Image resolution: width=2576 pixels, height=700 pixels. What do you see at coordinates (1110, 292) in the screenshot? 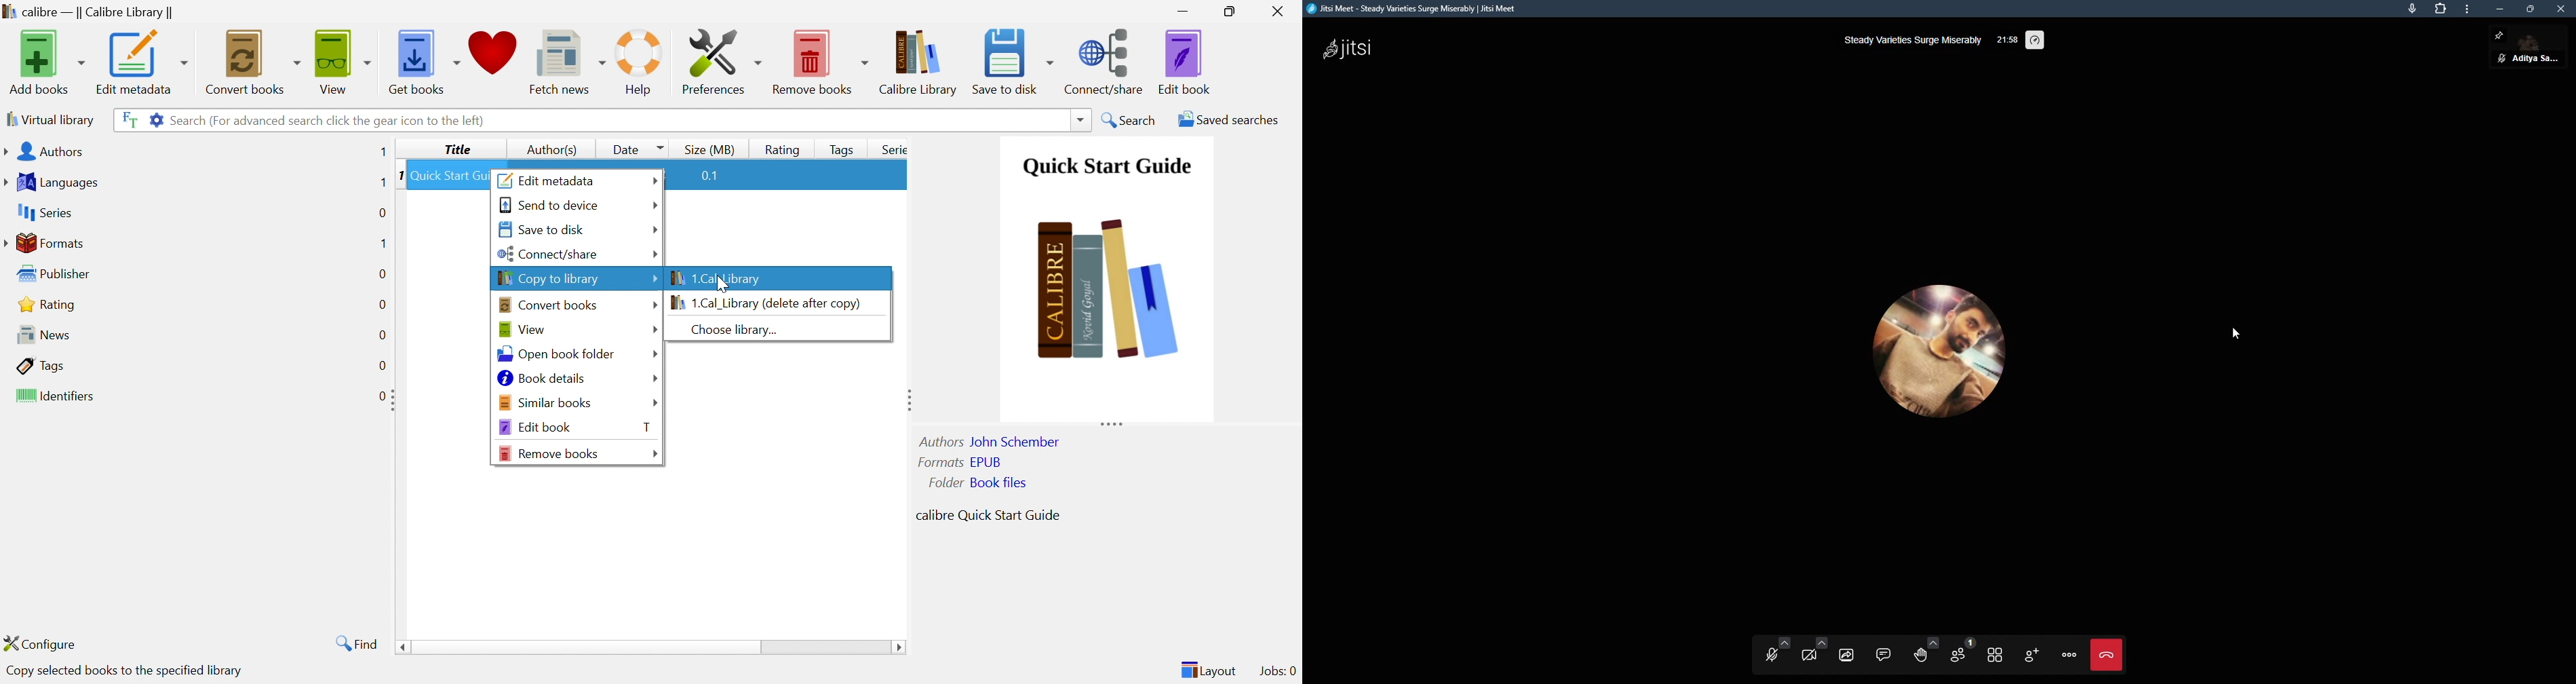
I see `Image` at bounding box center [1110, 292].